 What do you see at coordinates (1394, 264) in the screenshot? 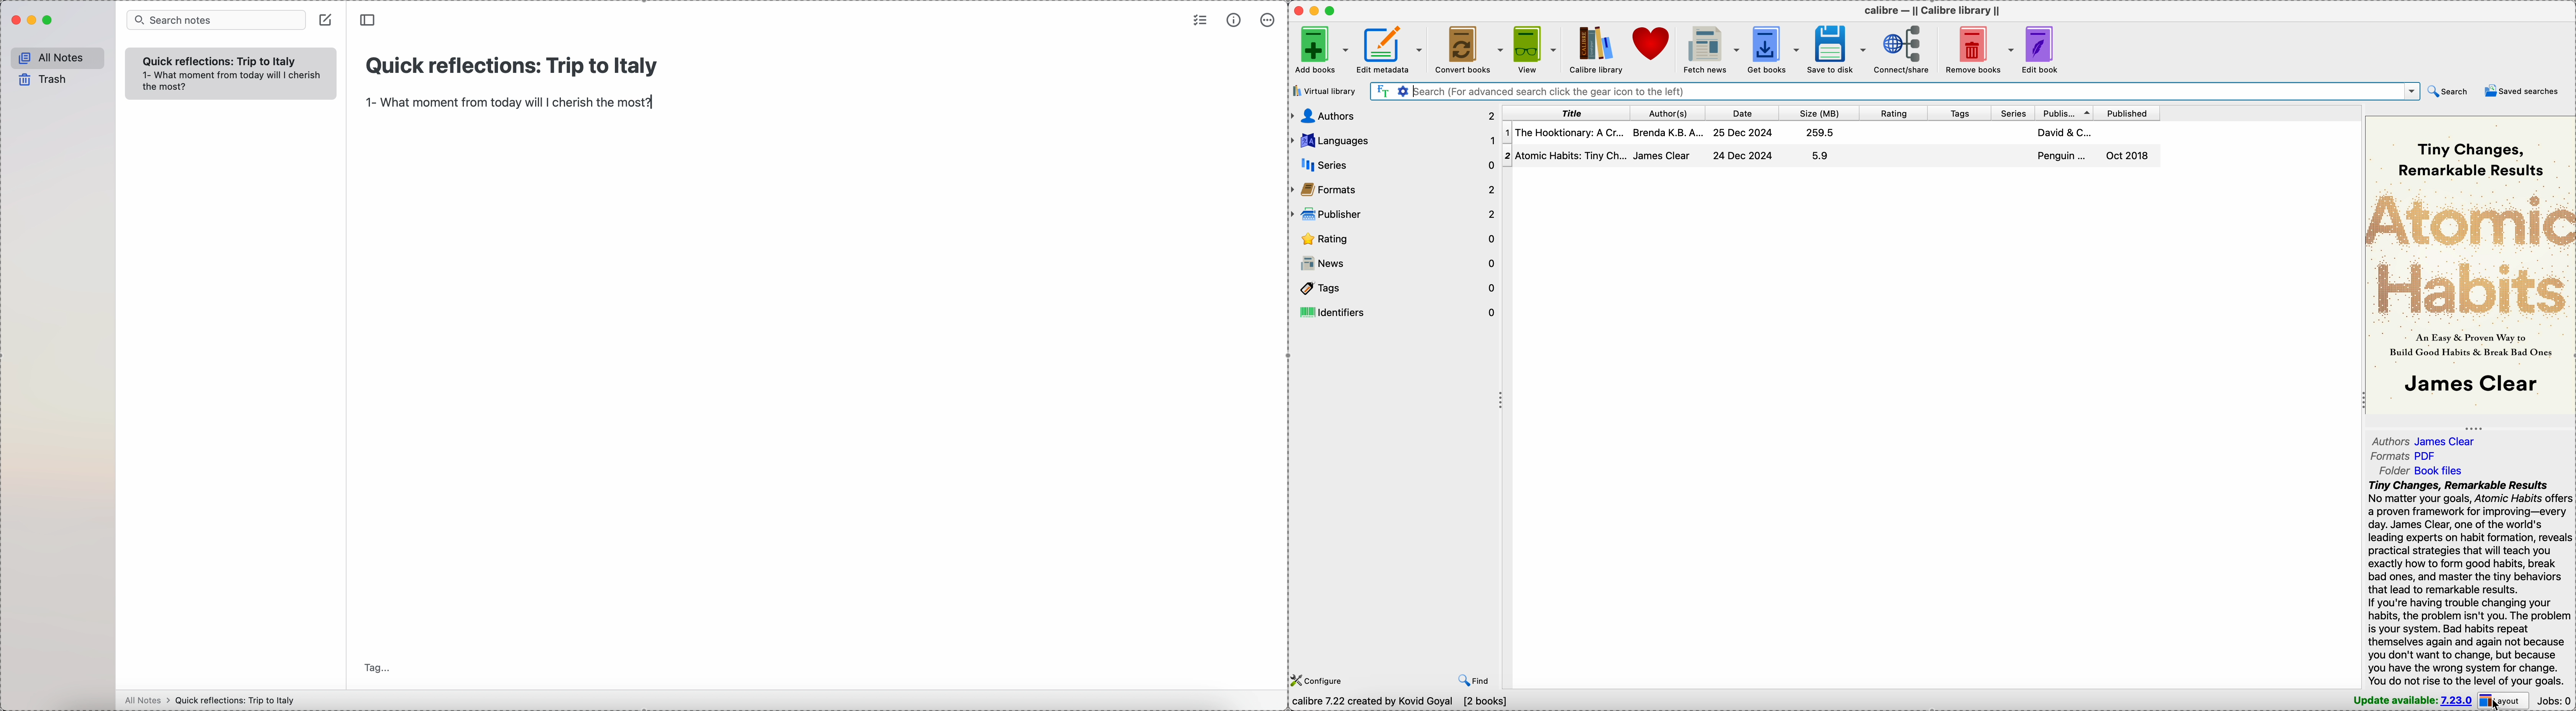
I see `news` at bounding box center [1394, 264].